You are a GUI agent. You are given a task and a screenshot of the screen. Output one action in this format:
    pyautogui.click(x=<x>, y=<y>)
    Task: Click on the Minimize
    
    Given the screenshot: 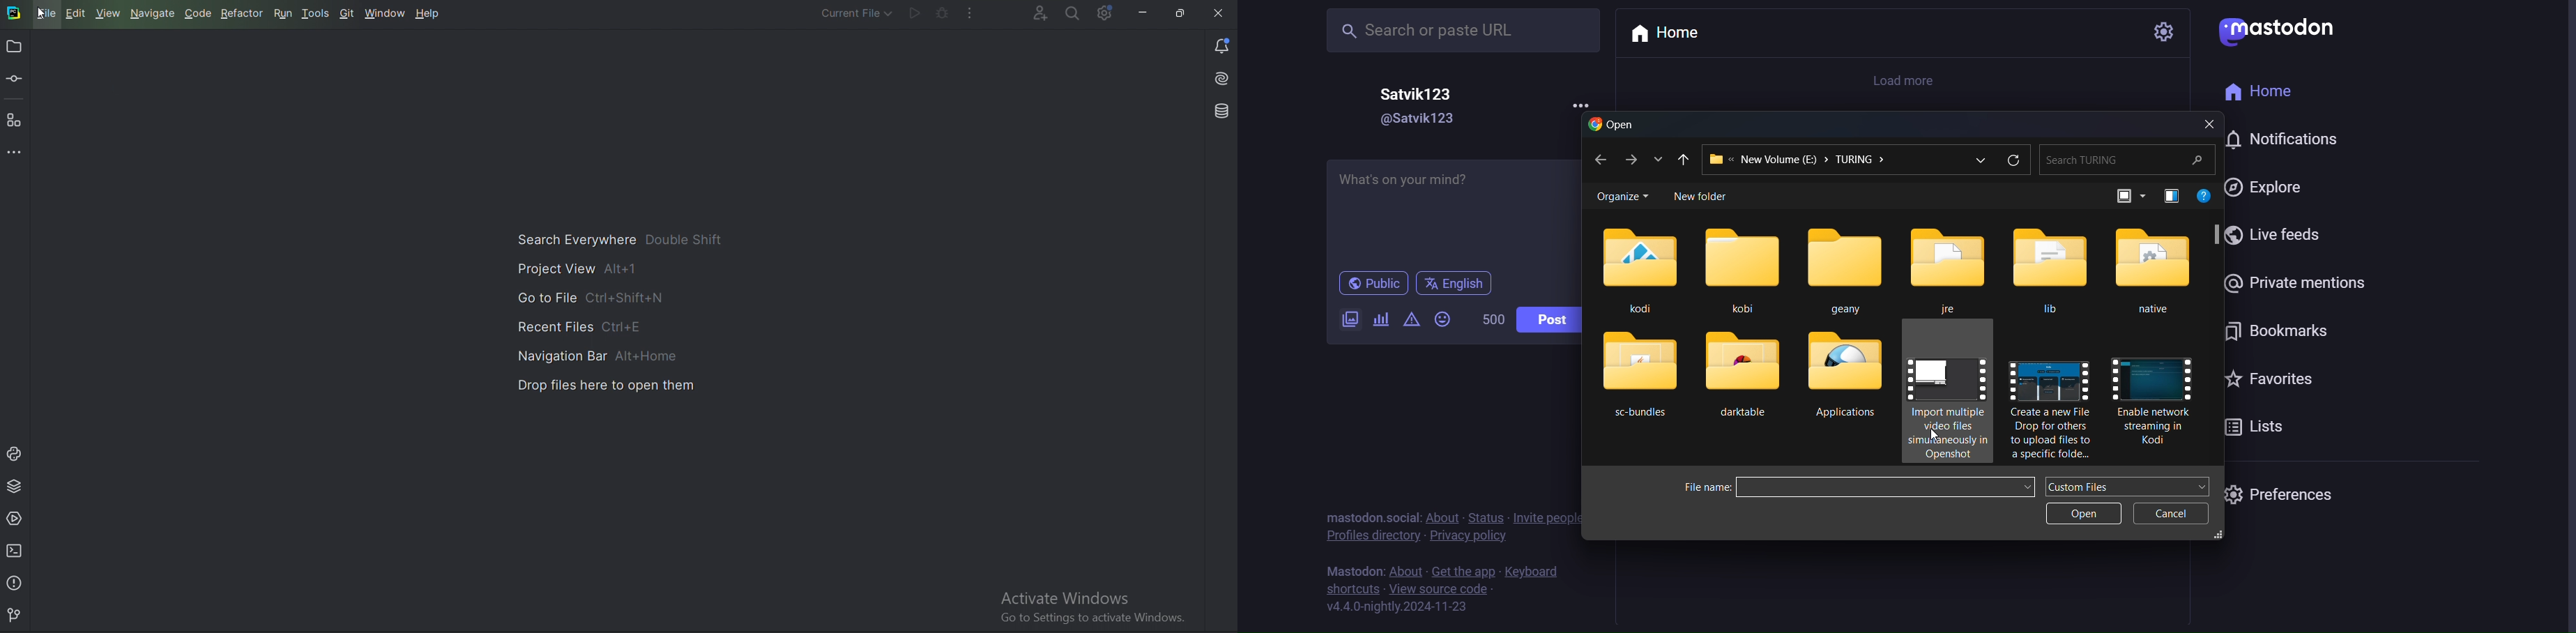 What is the action you would take?
    pyautogui.click(x=1144, y=13)
    